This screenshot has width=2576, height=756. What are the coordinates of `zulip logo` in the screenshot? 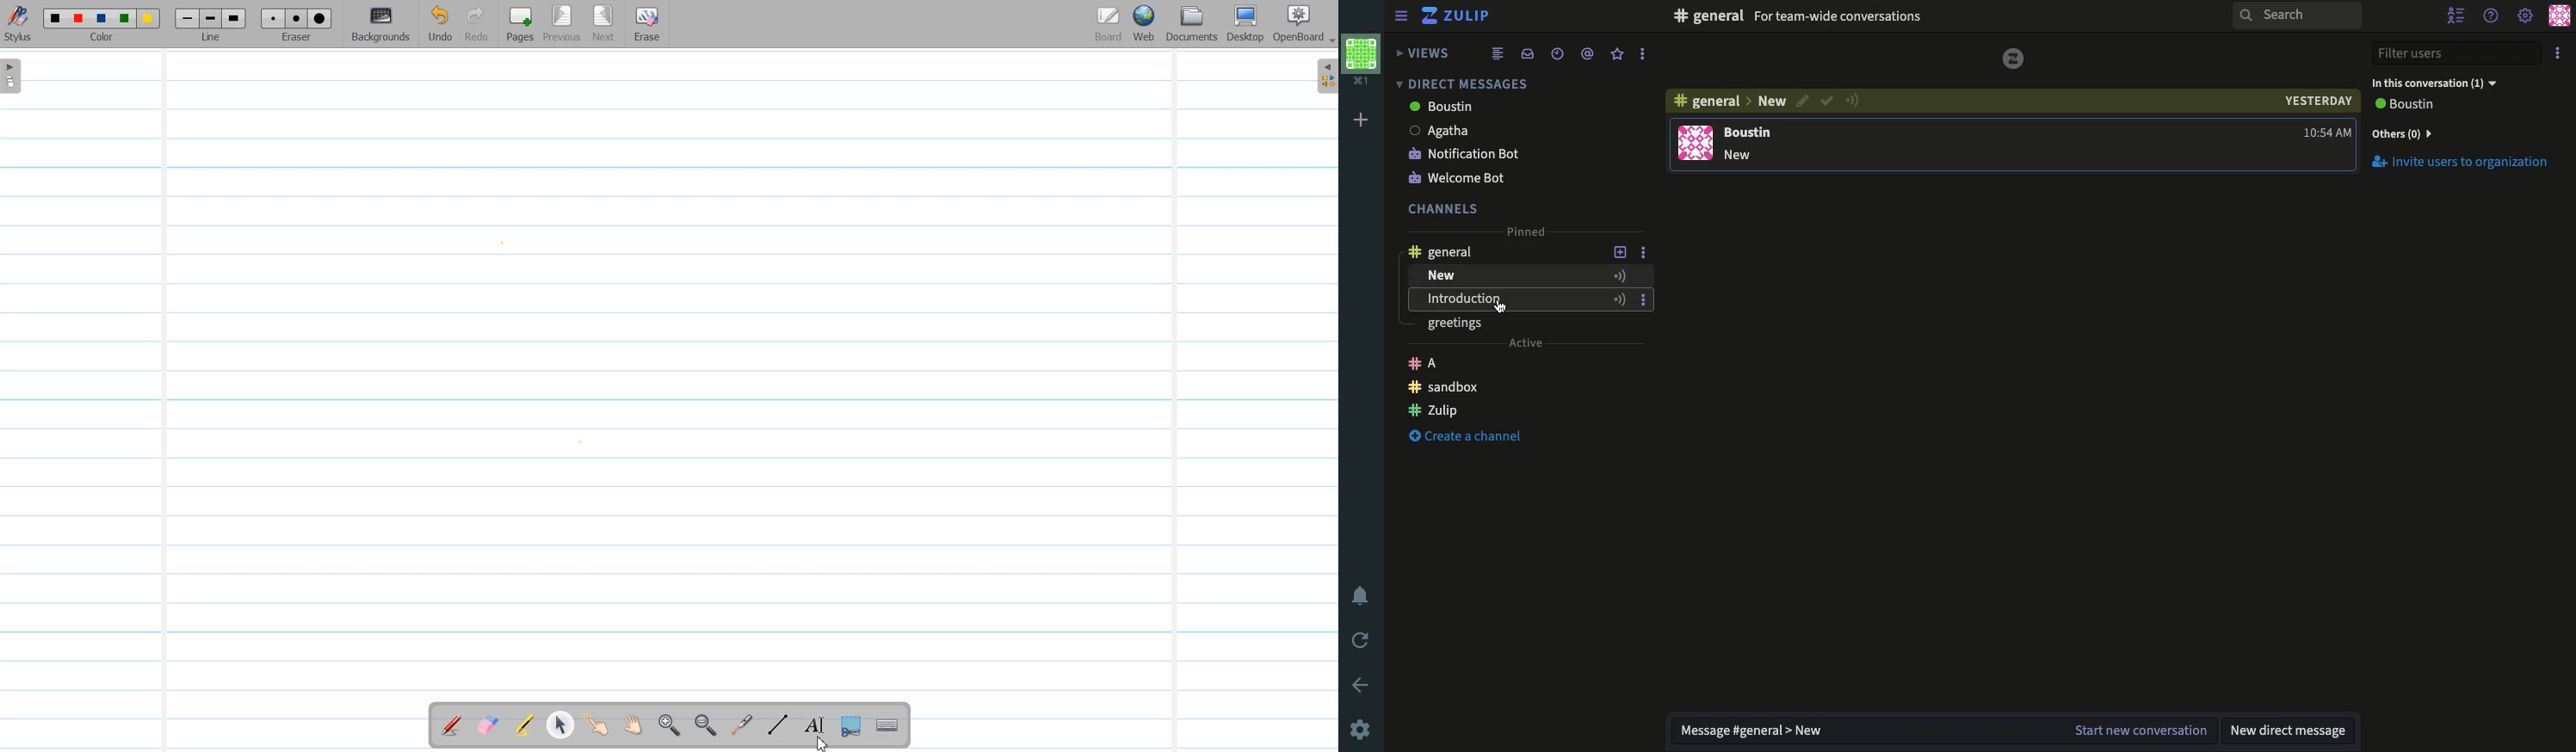 It's located at (2014, 59).